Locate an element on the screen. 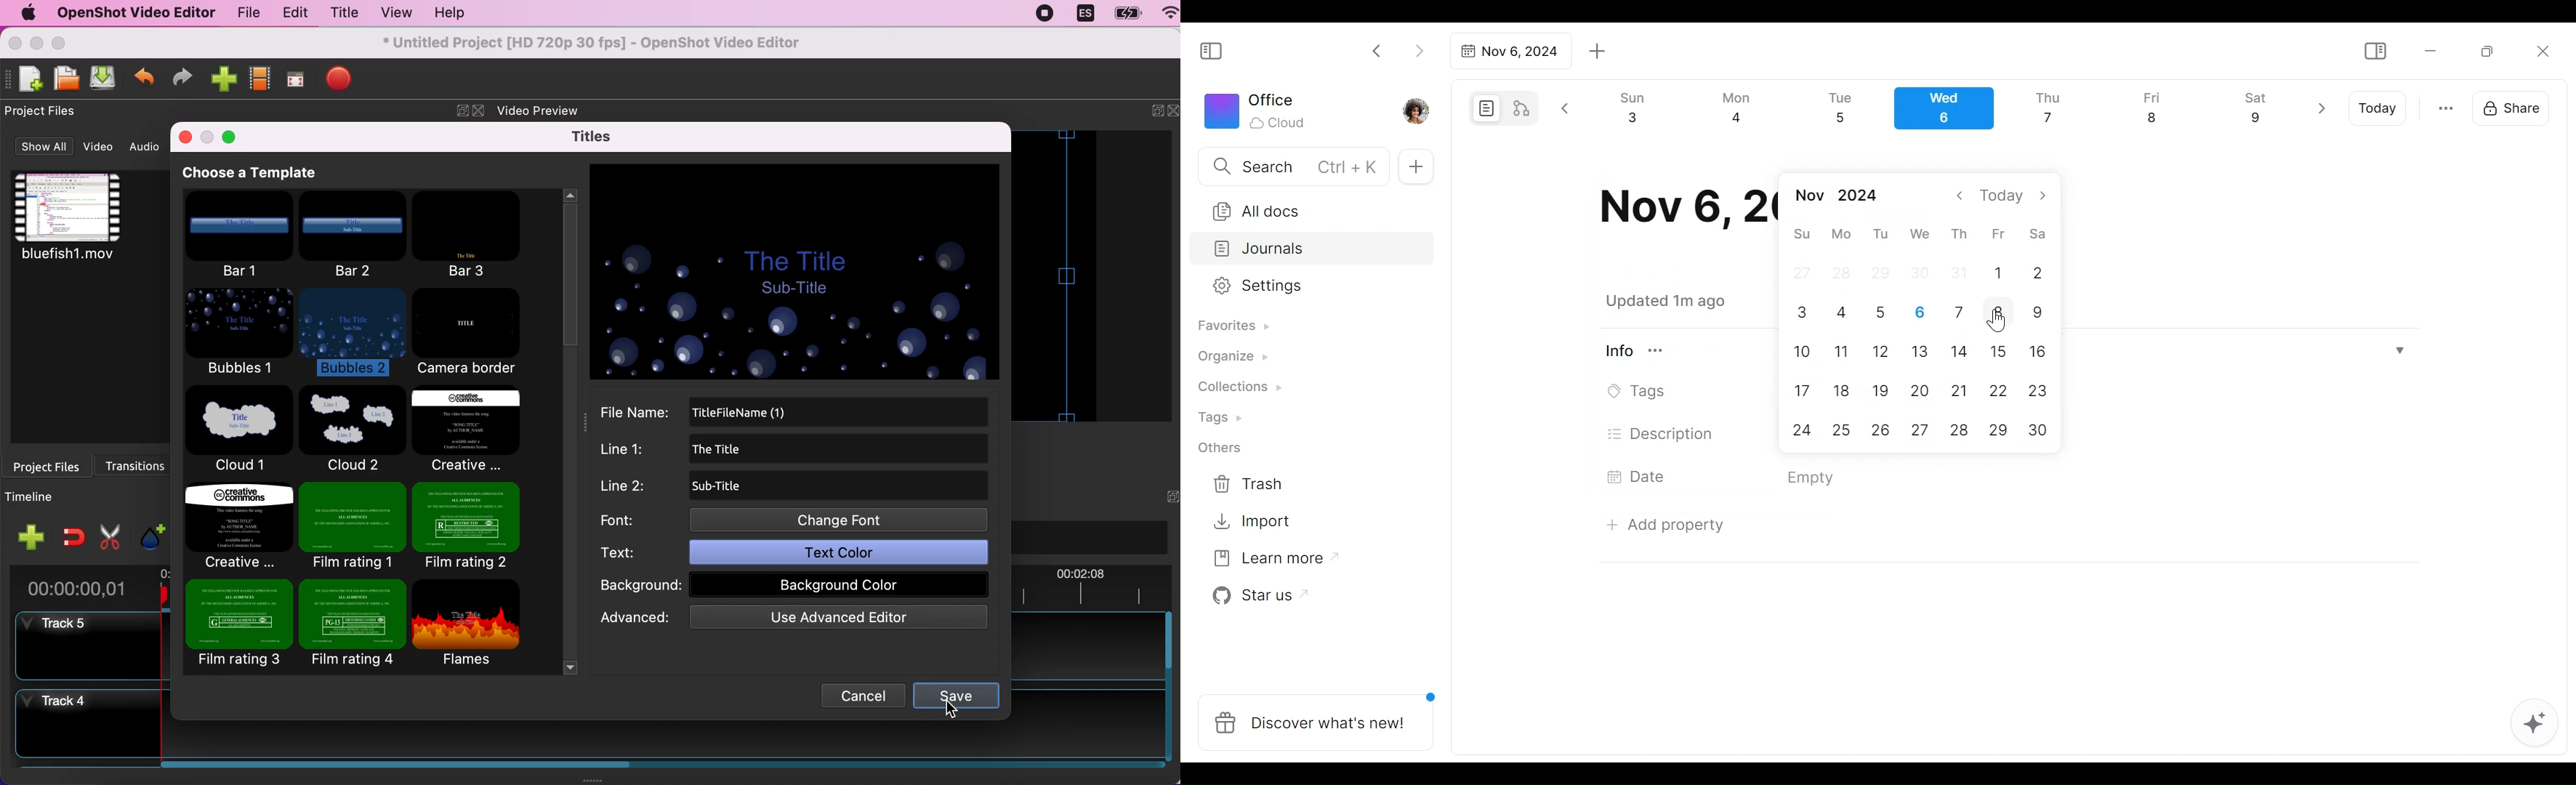 The image size is (2576, 812). video preview is located at coordinates (550, 108).